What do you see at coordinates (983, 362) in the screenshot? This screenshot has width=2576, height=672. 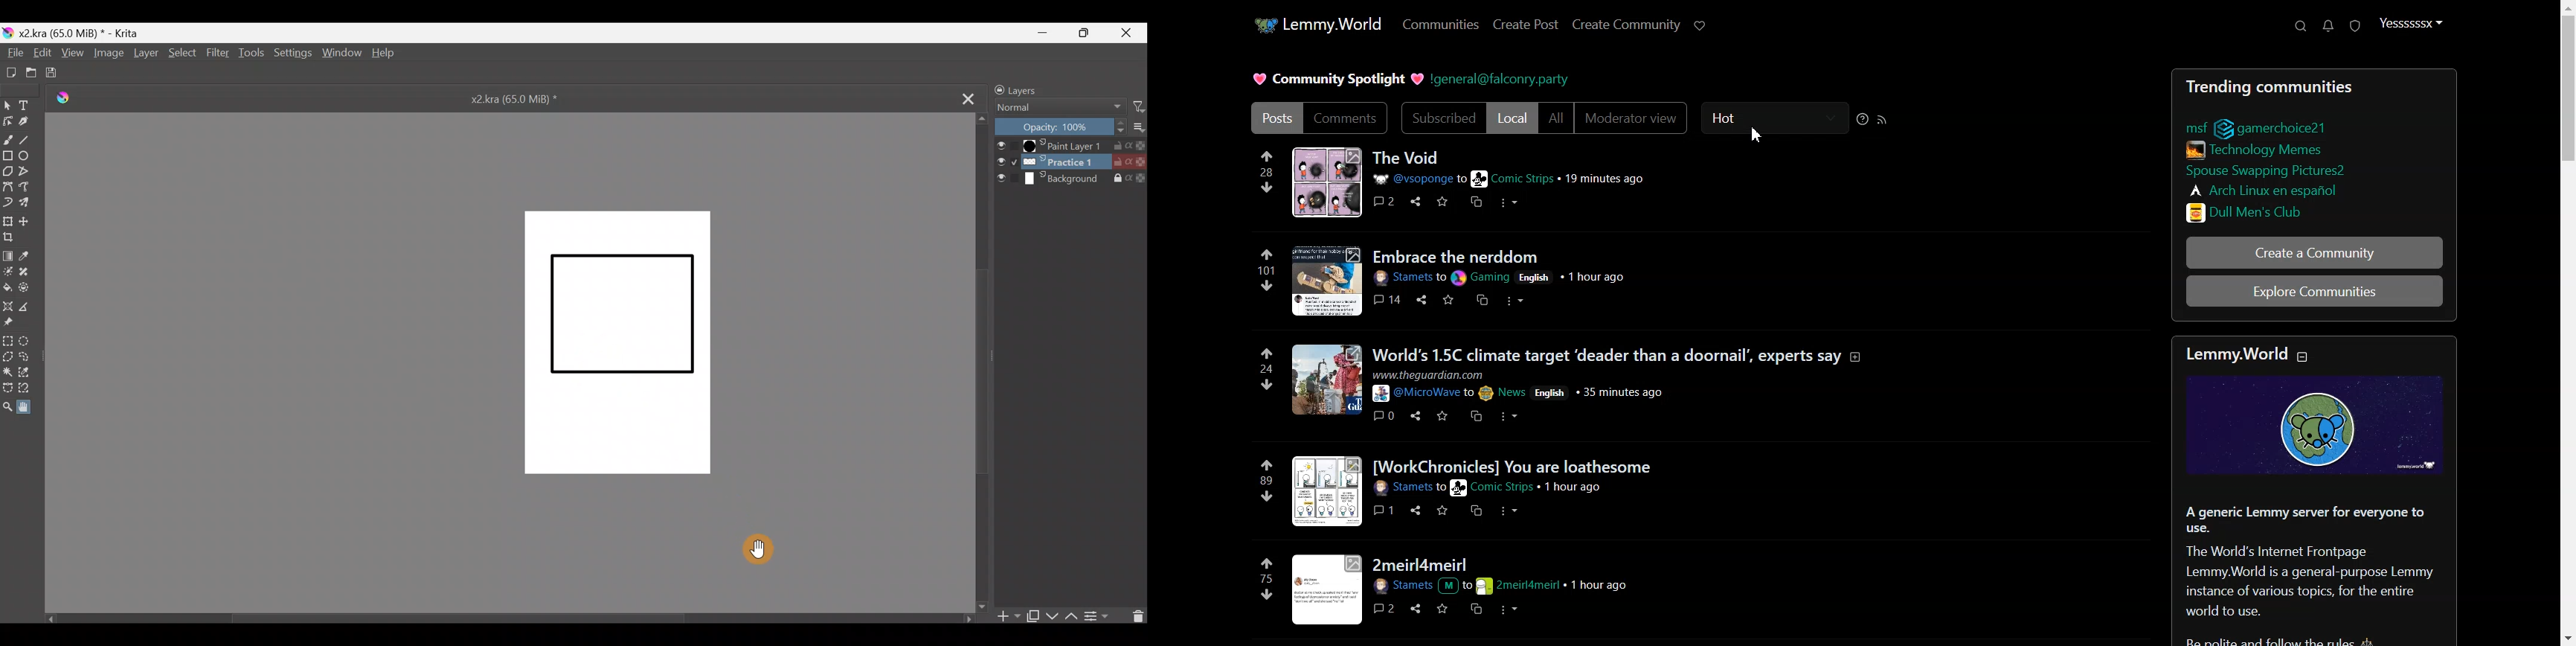 I see `Scroll down` at bounding box center [983, 362].